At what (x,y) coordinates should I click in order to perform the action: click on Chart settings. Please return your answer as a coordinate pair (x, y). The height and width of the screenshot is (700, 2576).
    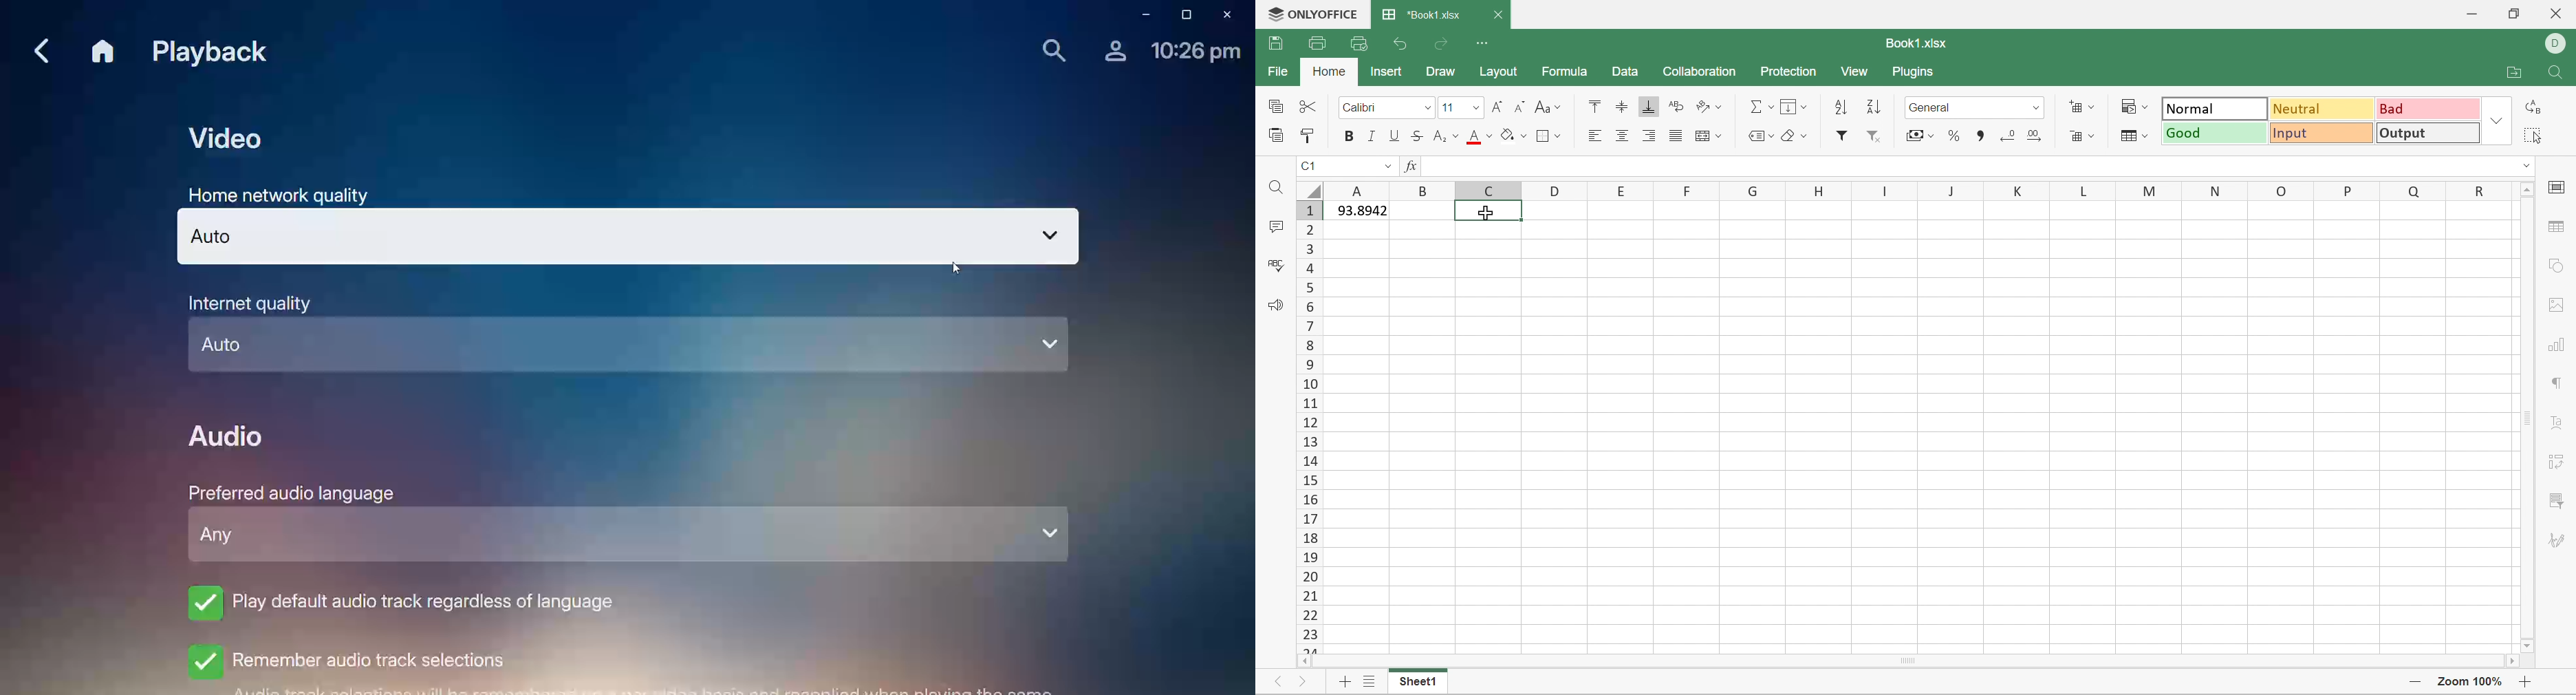
    Looking at the image, I should click on (2558, 347).